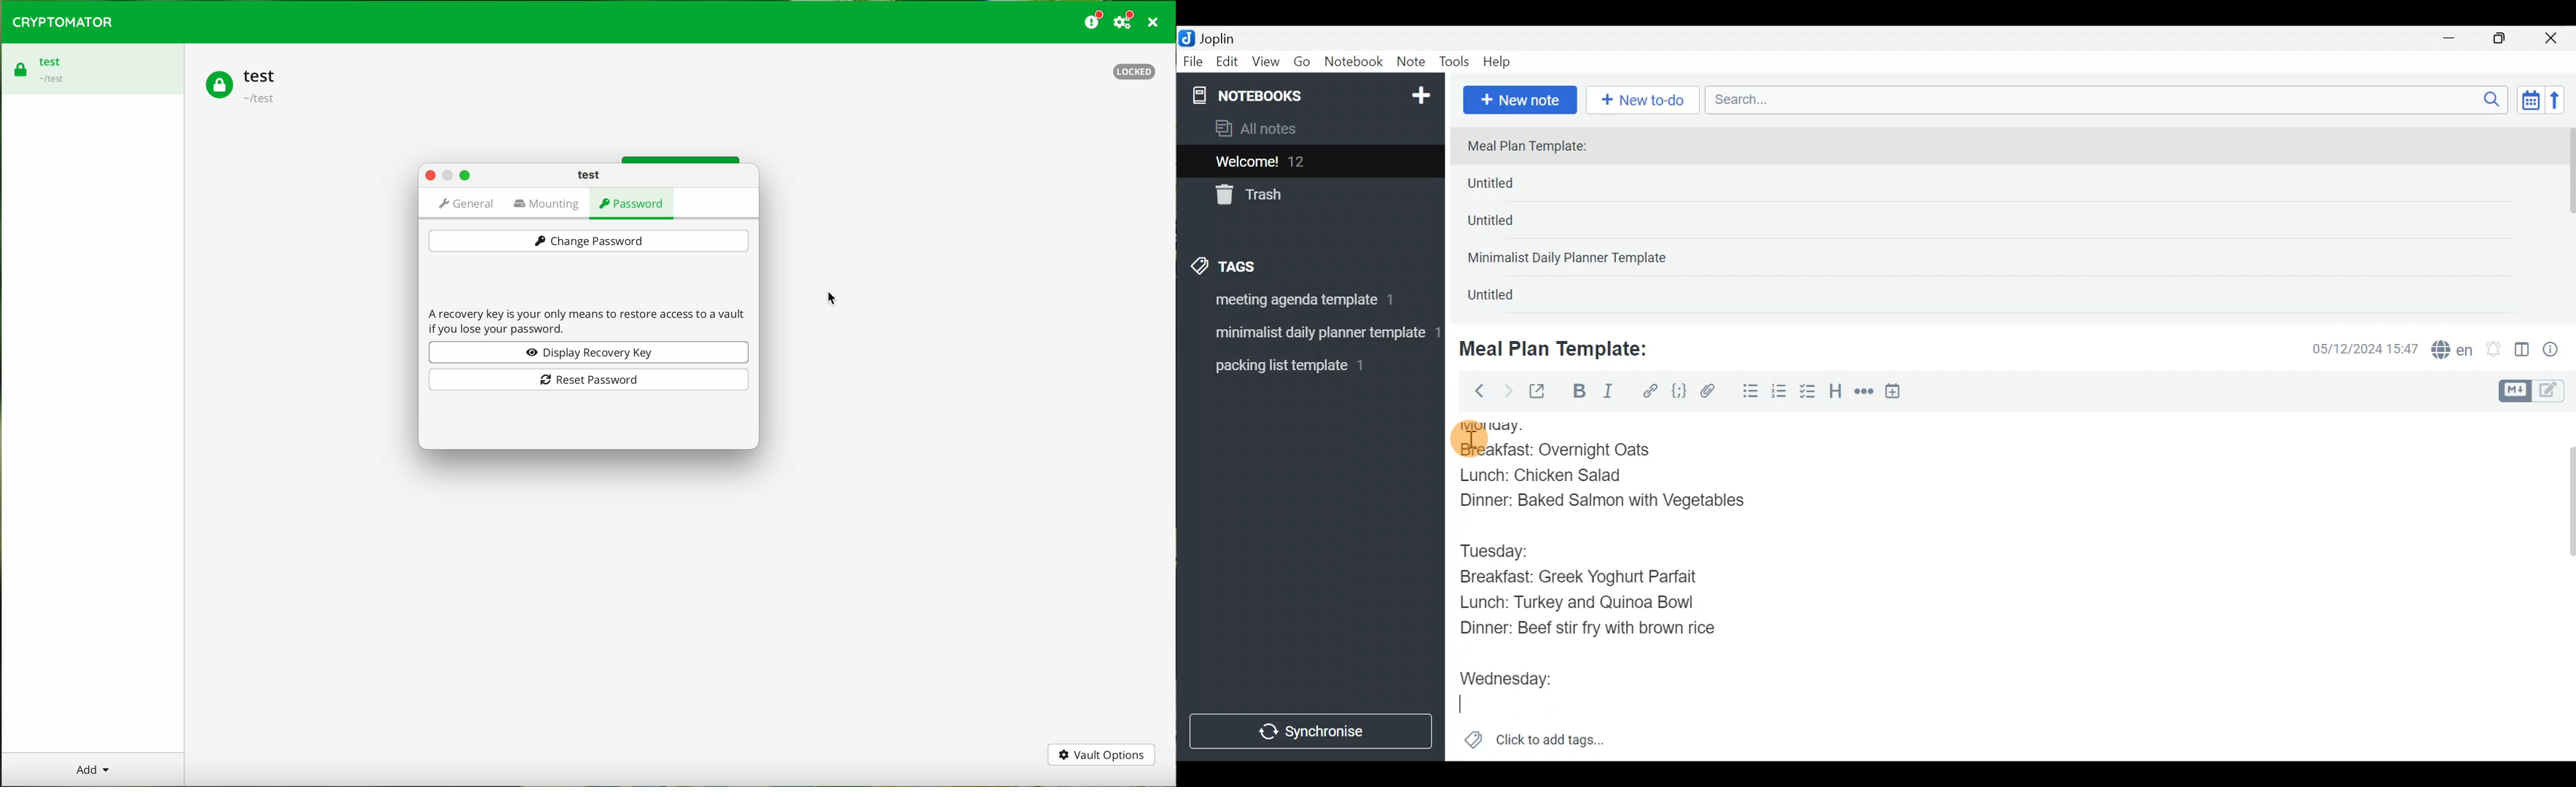 The height and width of the screenshot is (812, 2576). I want to click on Breakfast: Greek Yoghurt Parfait, so click(1593, 577).